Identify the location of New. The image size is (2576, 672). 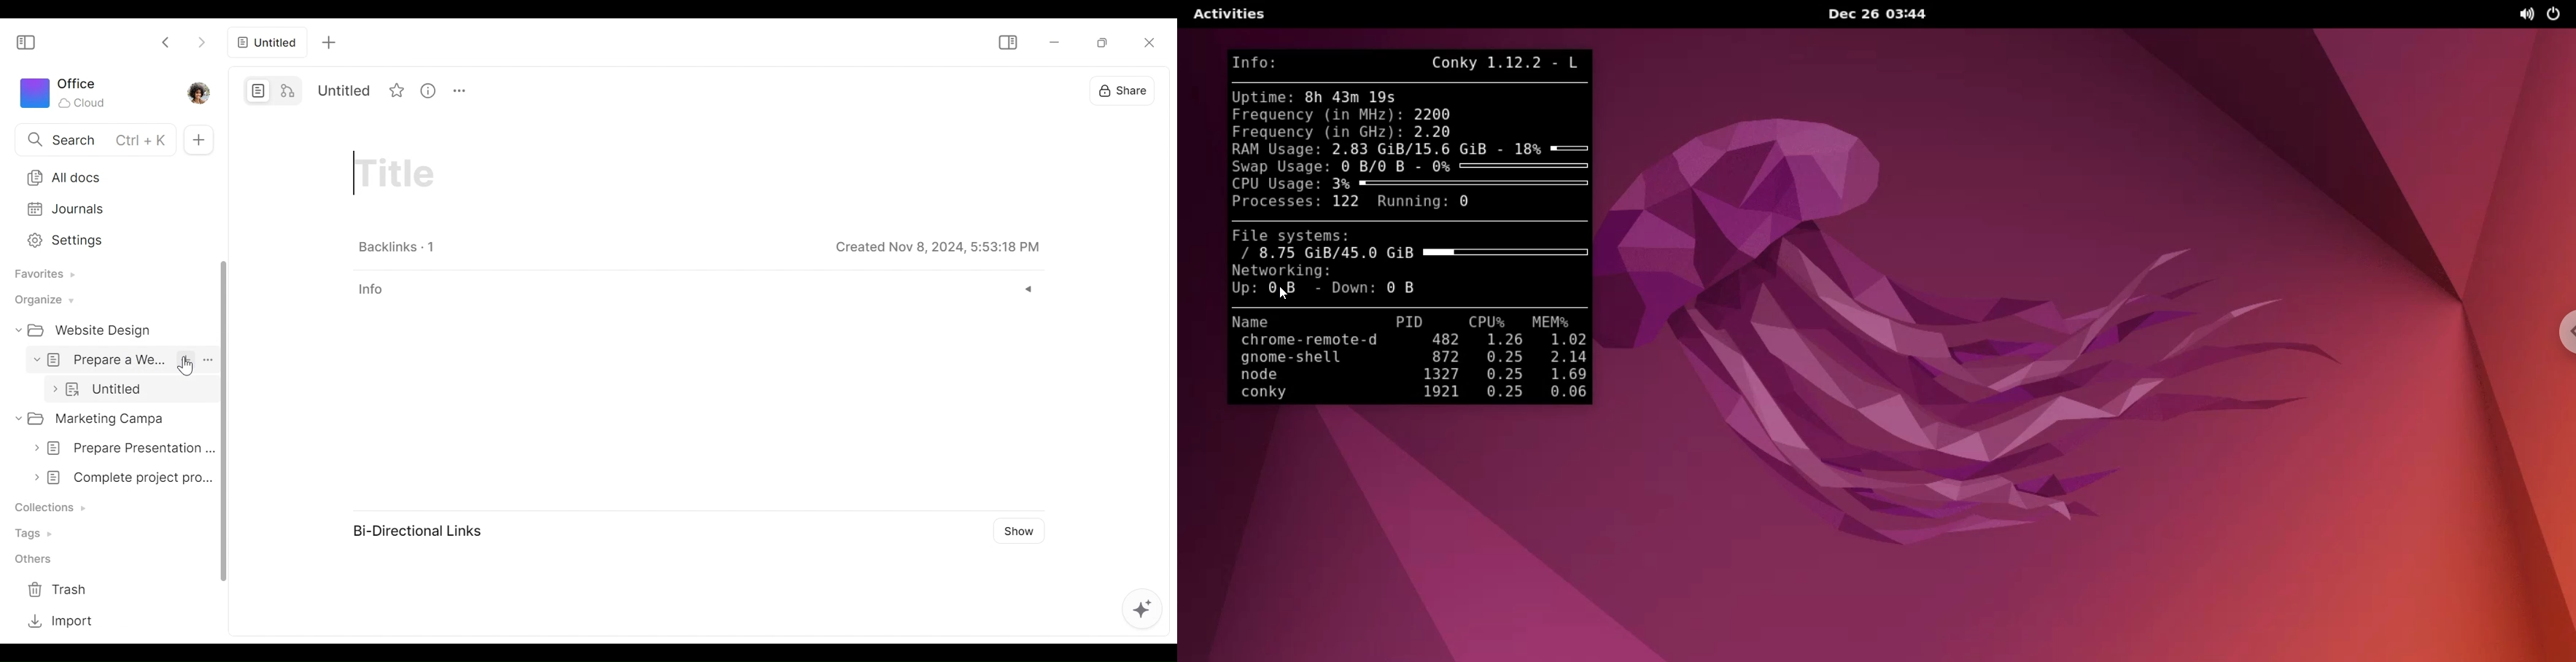
(198, 140).